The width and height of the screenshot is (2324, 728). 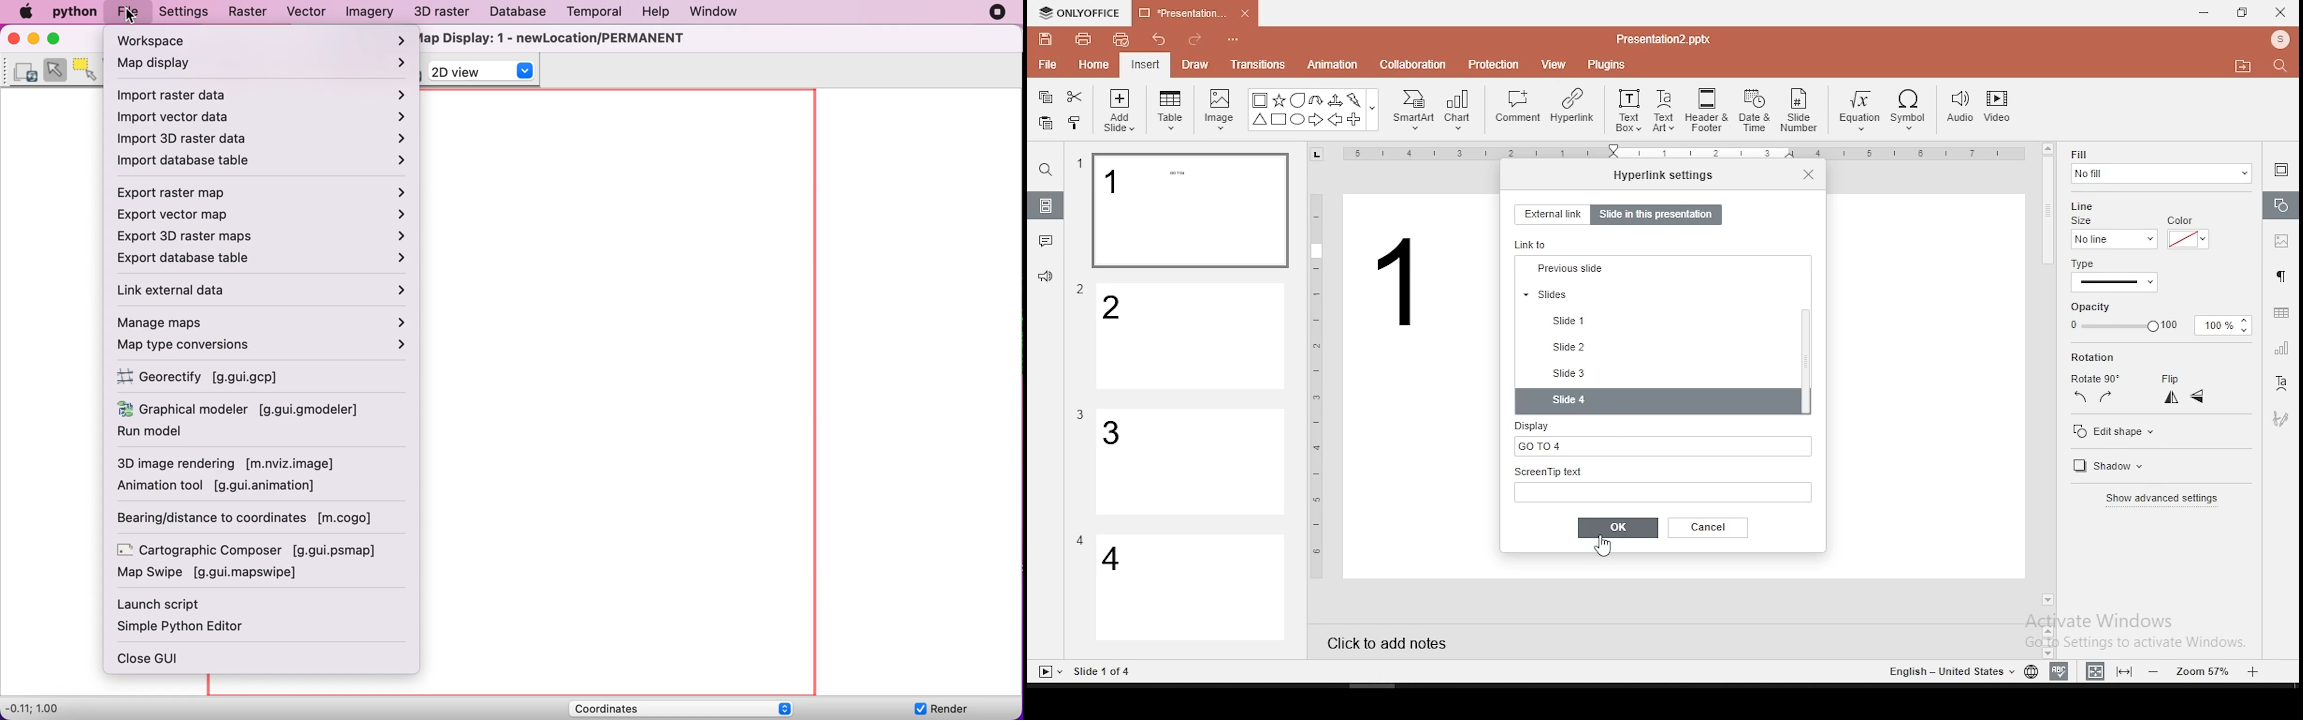 I want to click on Arrow triways, so click(x=1336, y=100).